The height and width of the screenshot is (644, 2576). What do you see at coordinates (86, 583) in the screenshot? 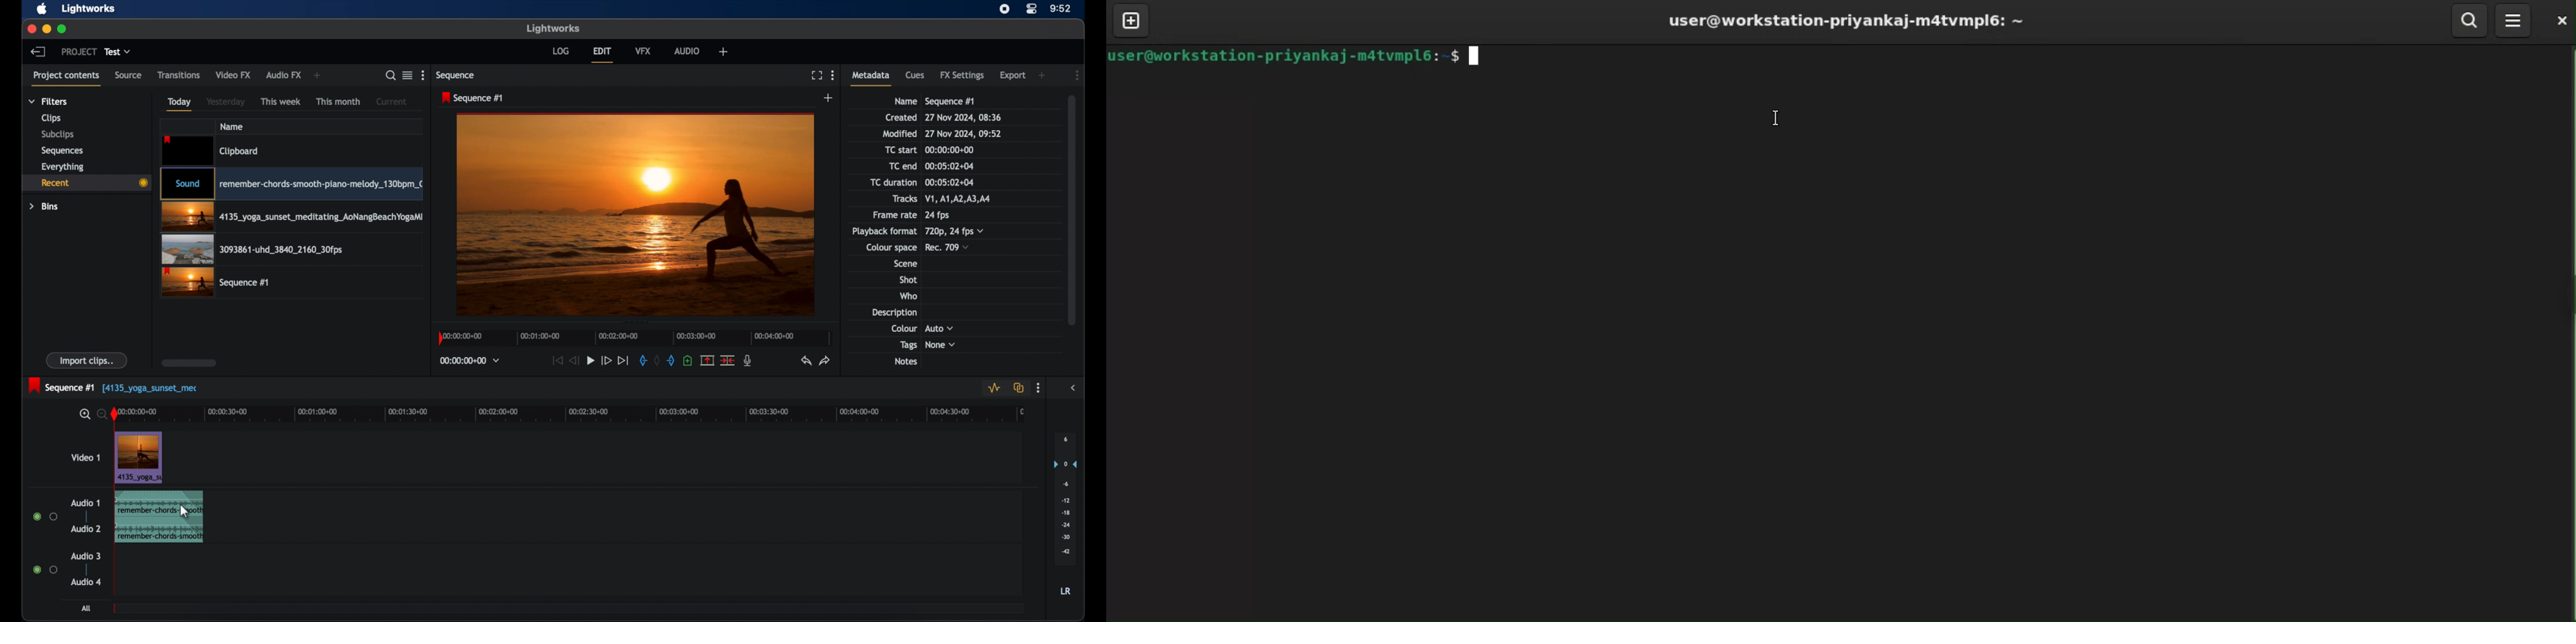
I see `audio 4` at bounding box center [86, 583].